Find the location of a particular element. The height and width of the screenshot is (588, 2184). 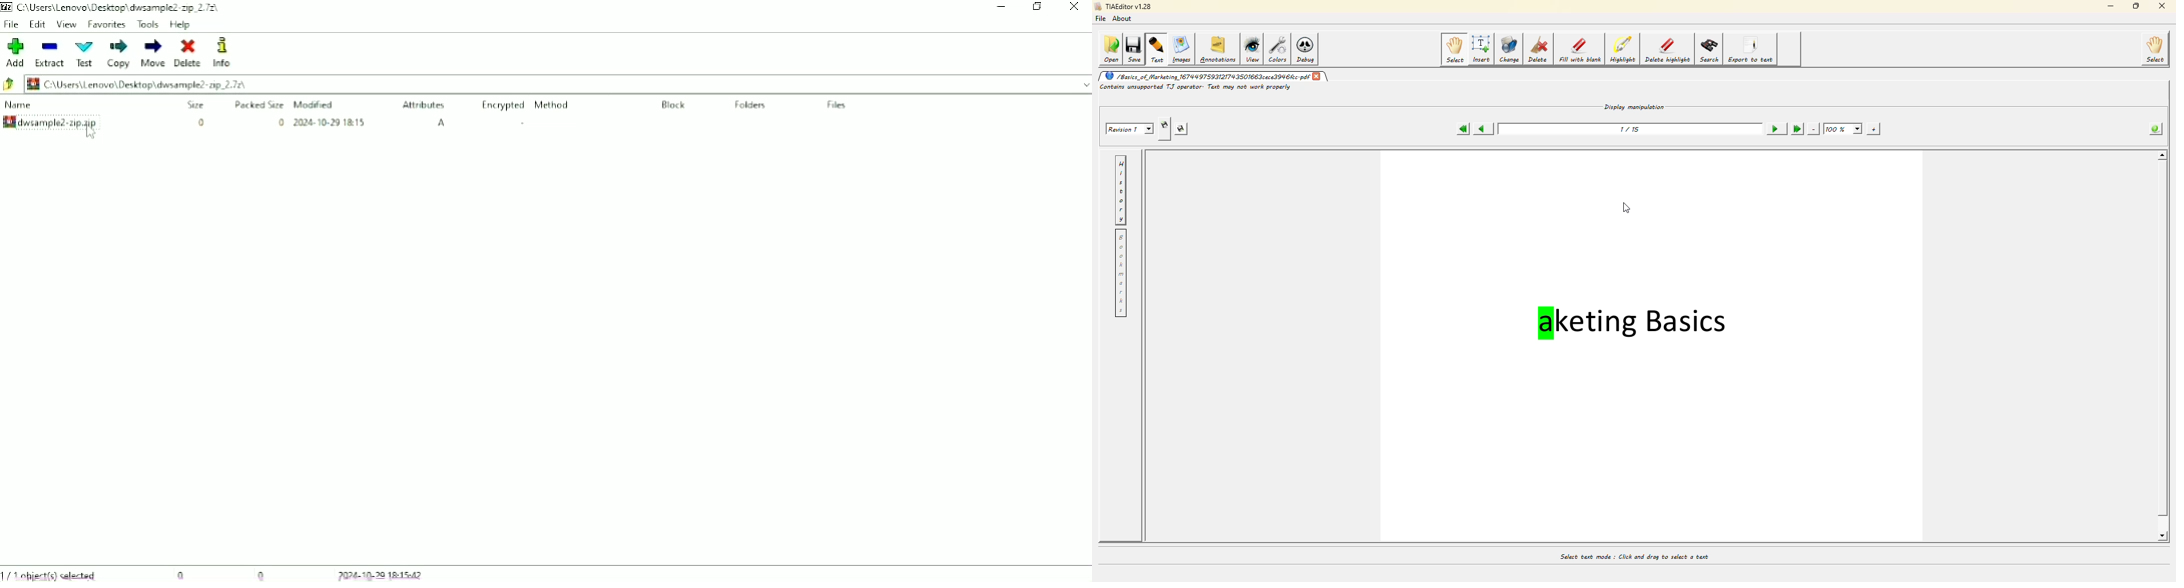

C:\Users\Lenovo\Desktop\dwsample2-zip_2.7z is located at coordinates (119, 7).